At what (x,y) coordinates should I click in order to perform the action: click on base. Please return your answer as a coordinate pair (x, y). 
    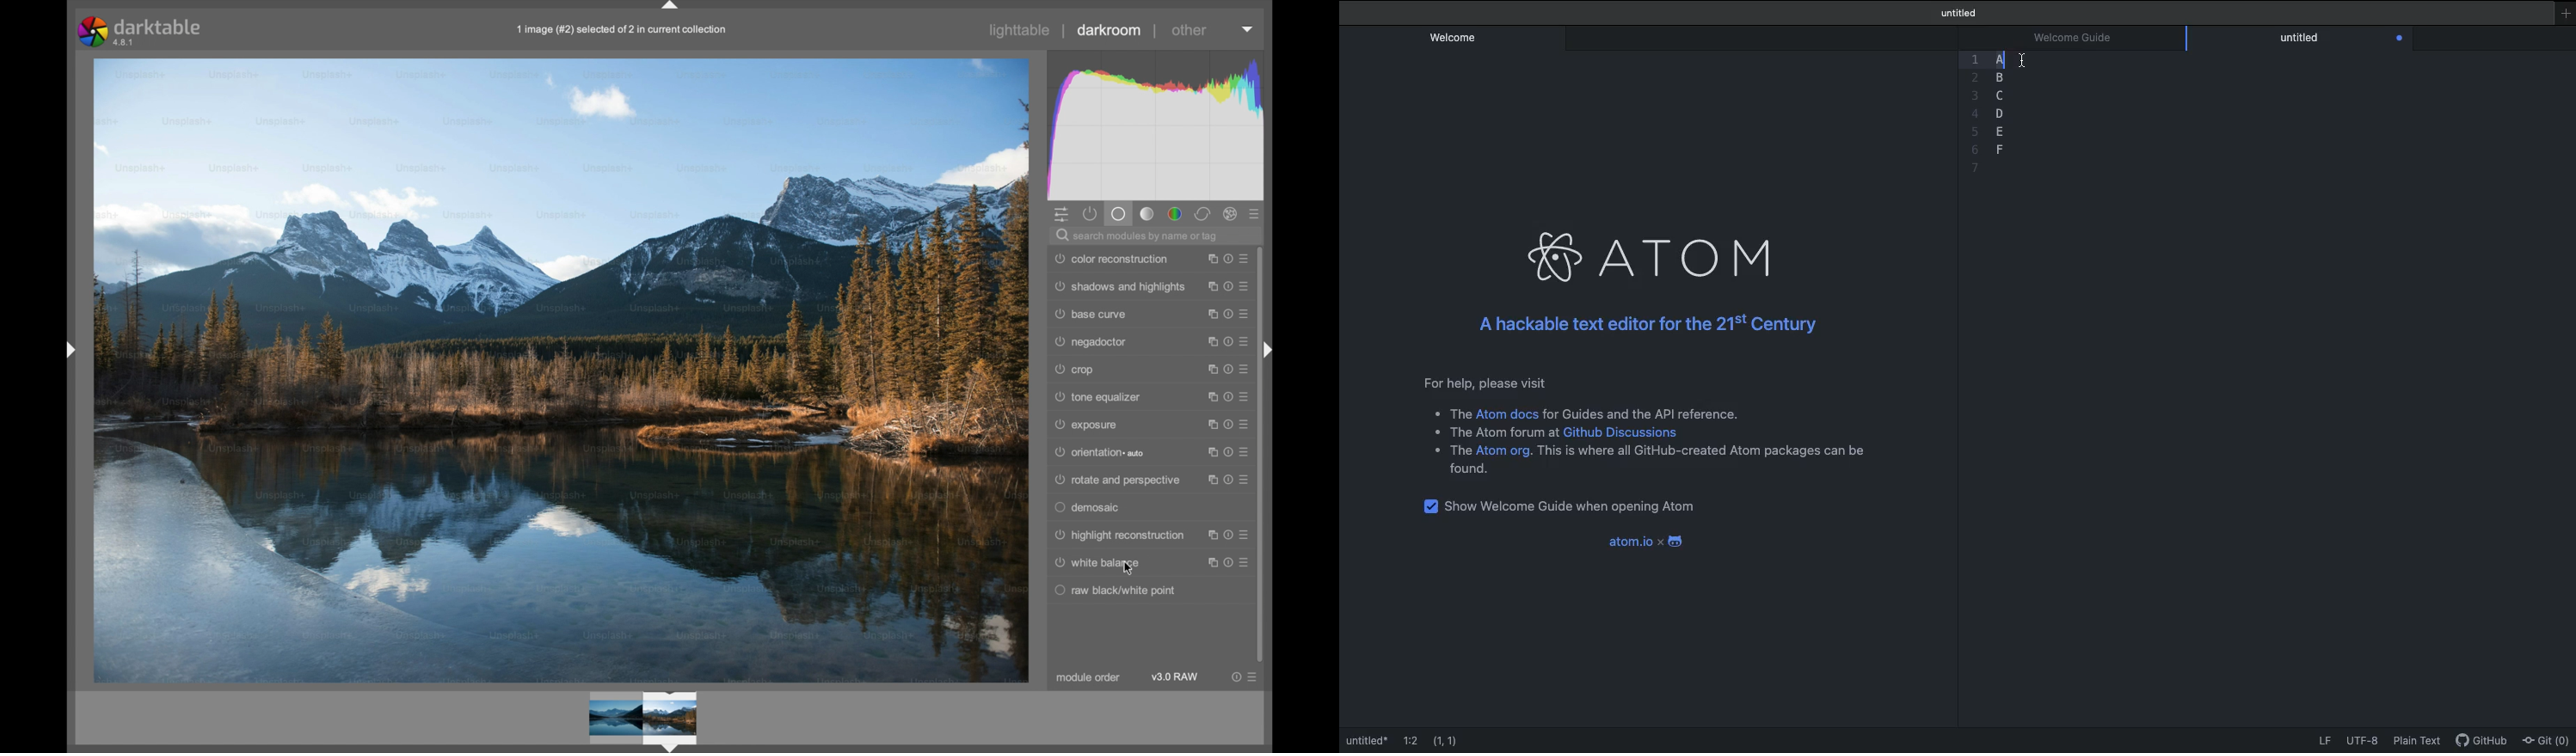
    Looking at the image, I should click on (1118, 213).